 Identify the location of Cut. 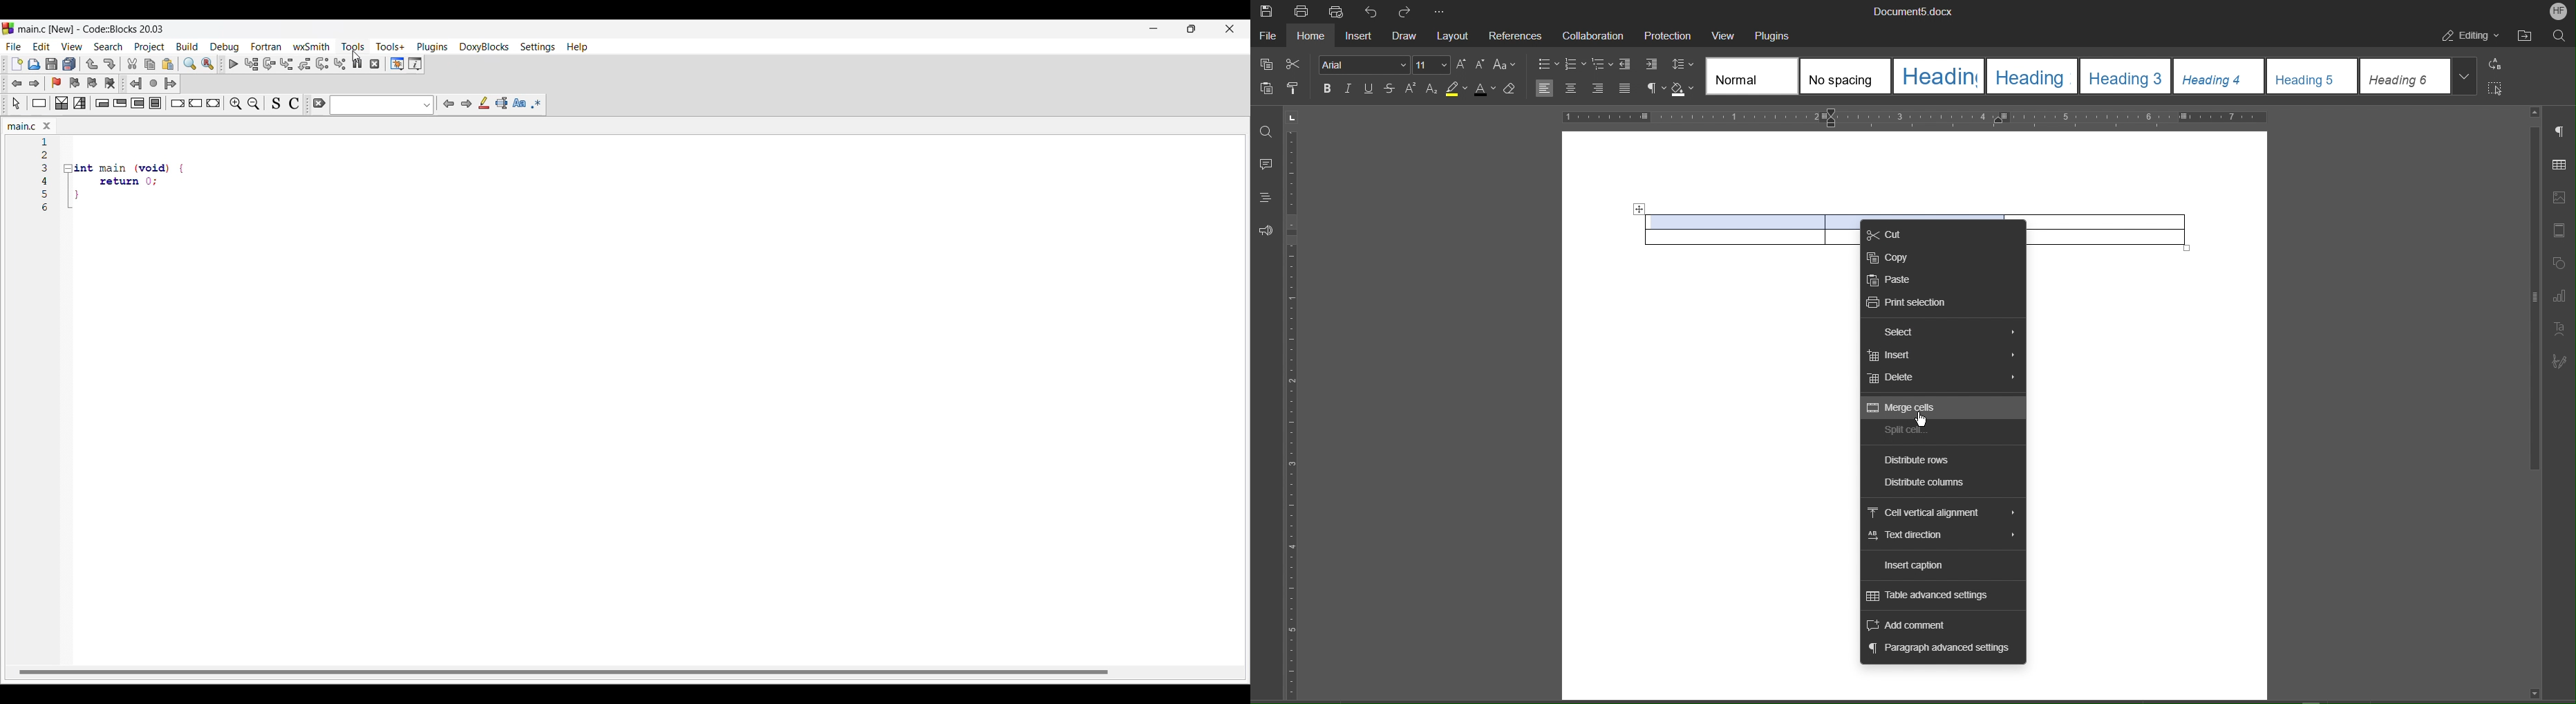
(1888, 233).